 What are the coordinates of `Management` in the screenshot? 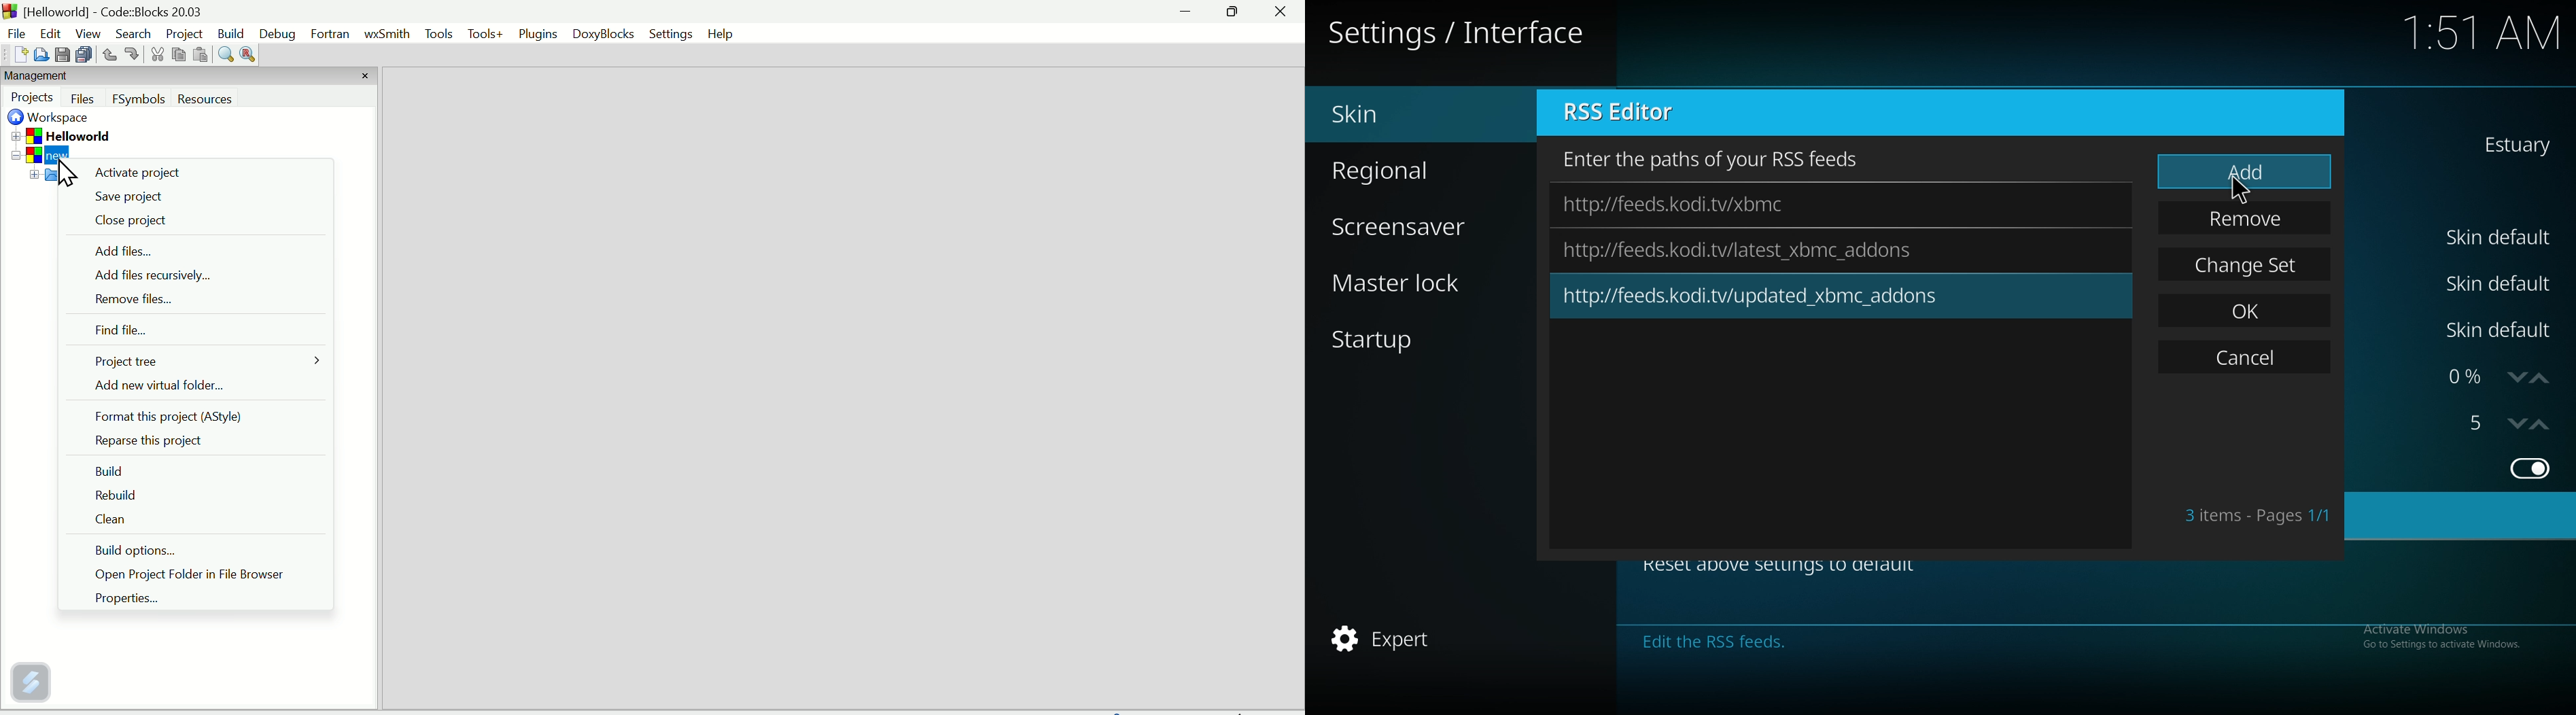 It's located at (63, 77).